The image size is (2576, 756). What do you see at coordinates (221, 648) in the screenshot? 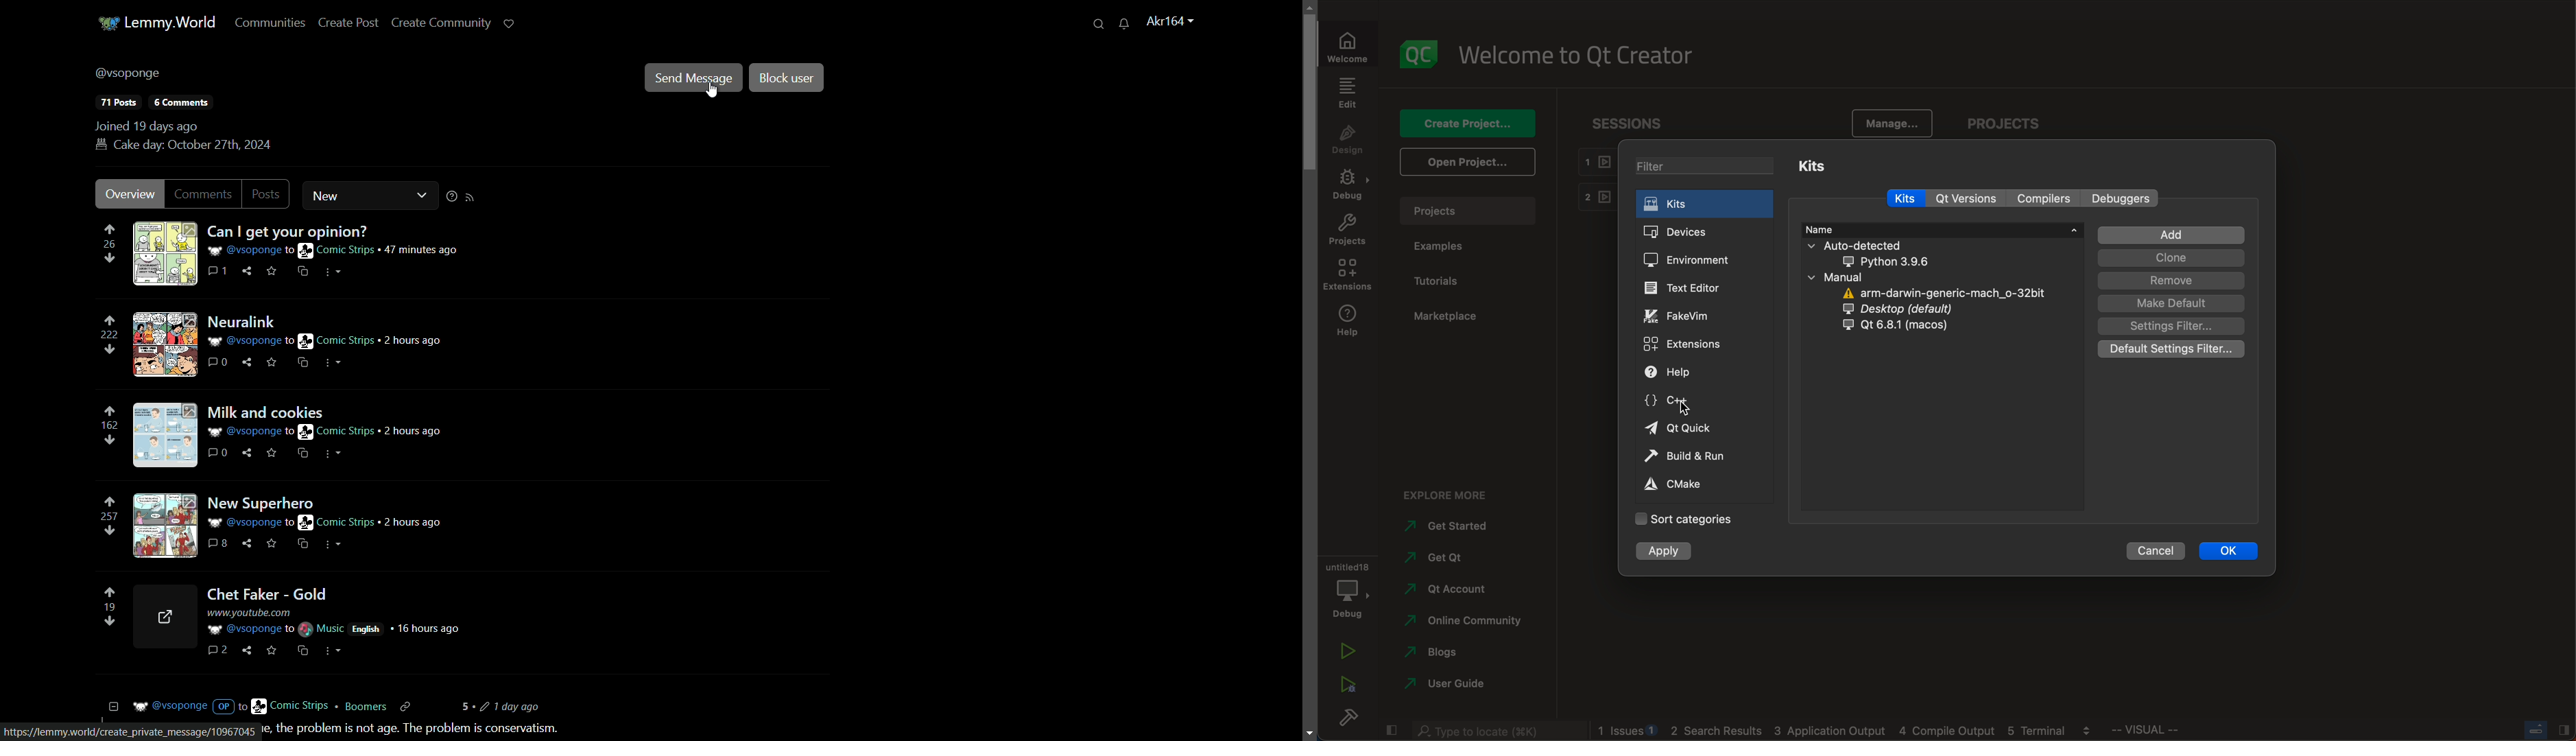
I see `comments` at bounding box center [221, 648].